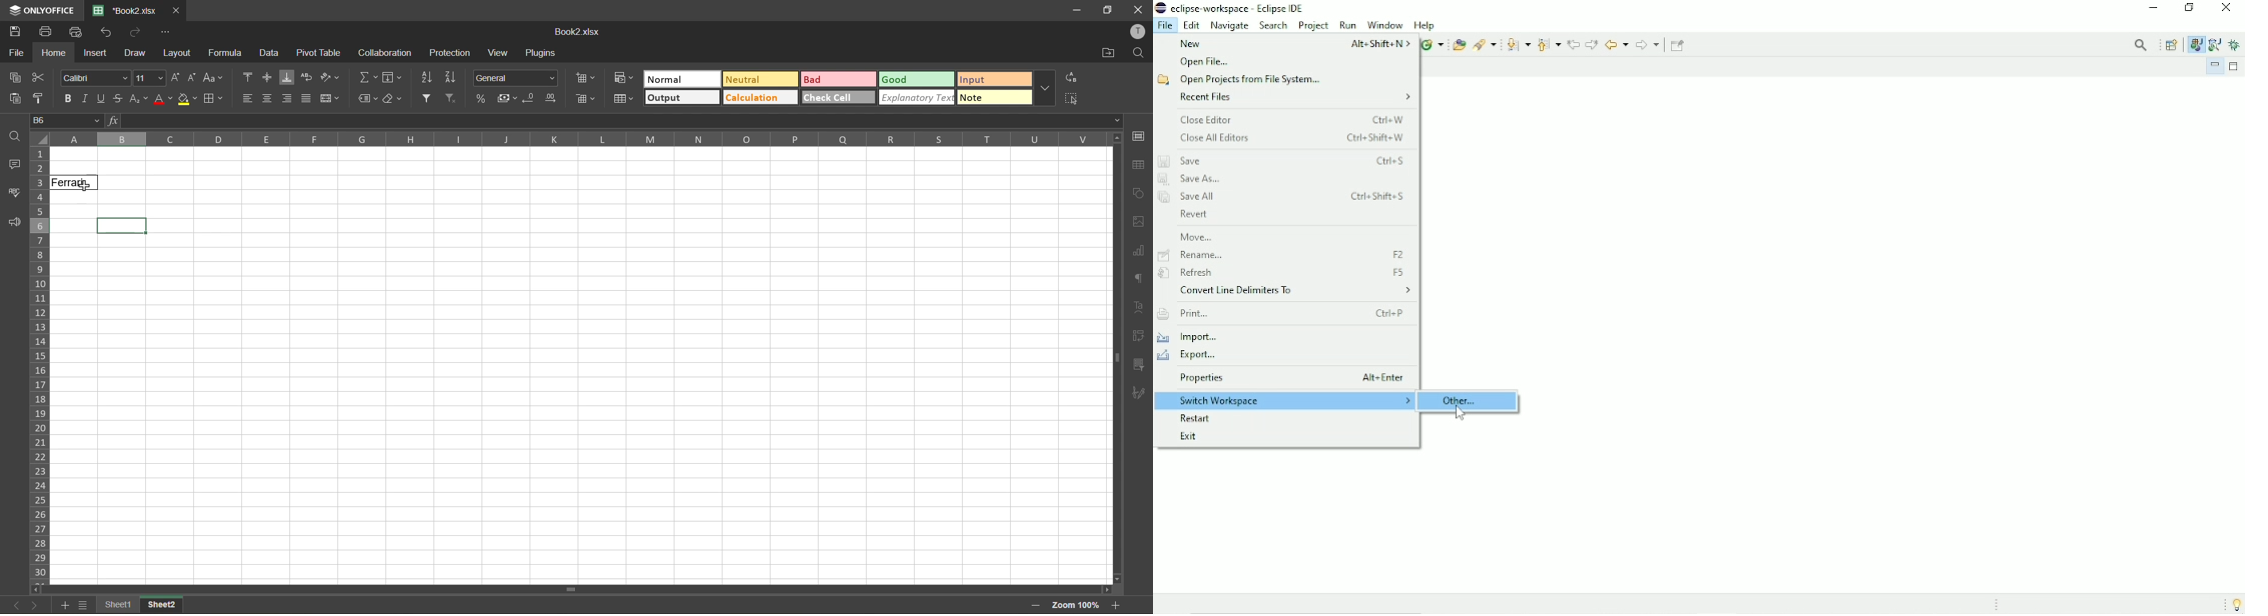 The height and width of the screenshot is (616, 2268). What do you see at coordinates (368, 100) in the screenshot?
I see `named ranges` at bounding box center [368, 100].